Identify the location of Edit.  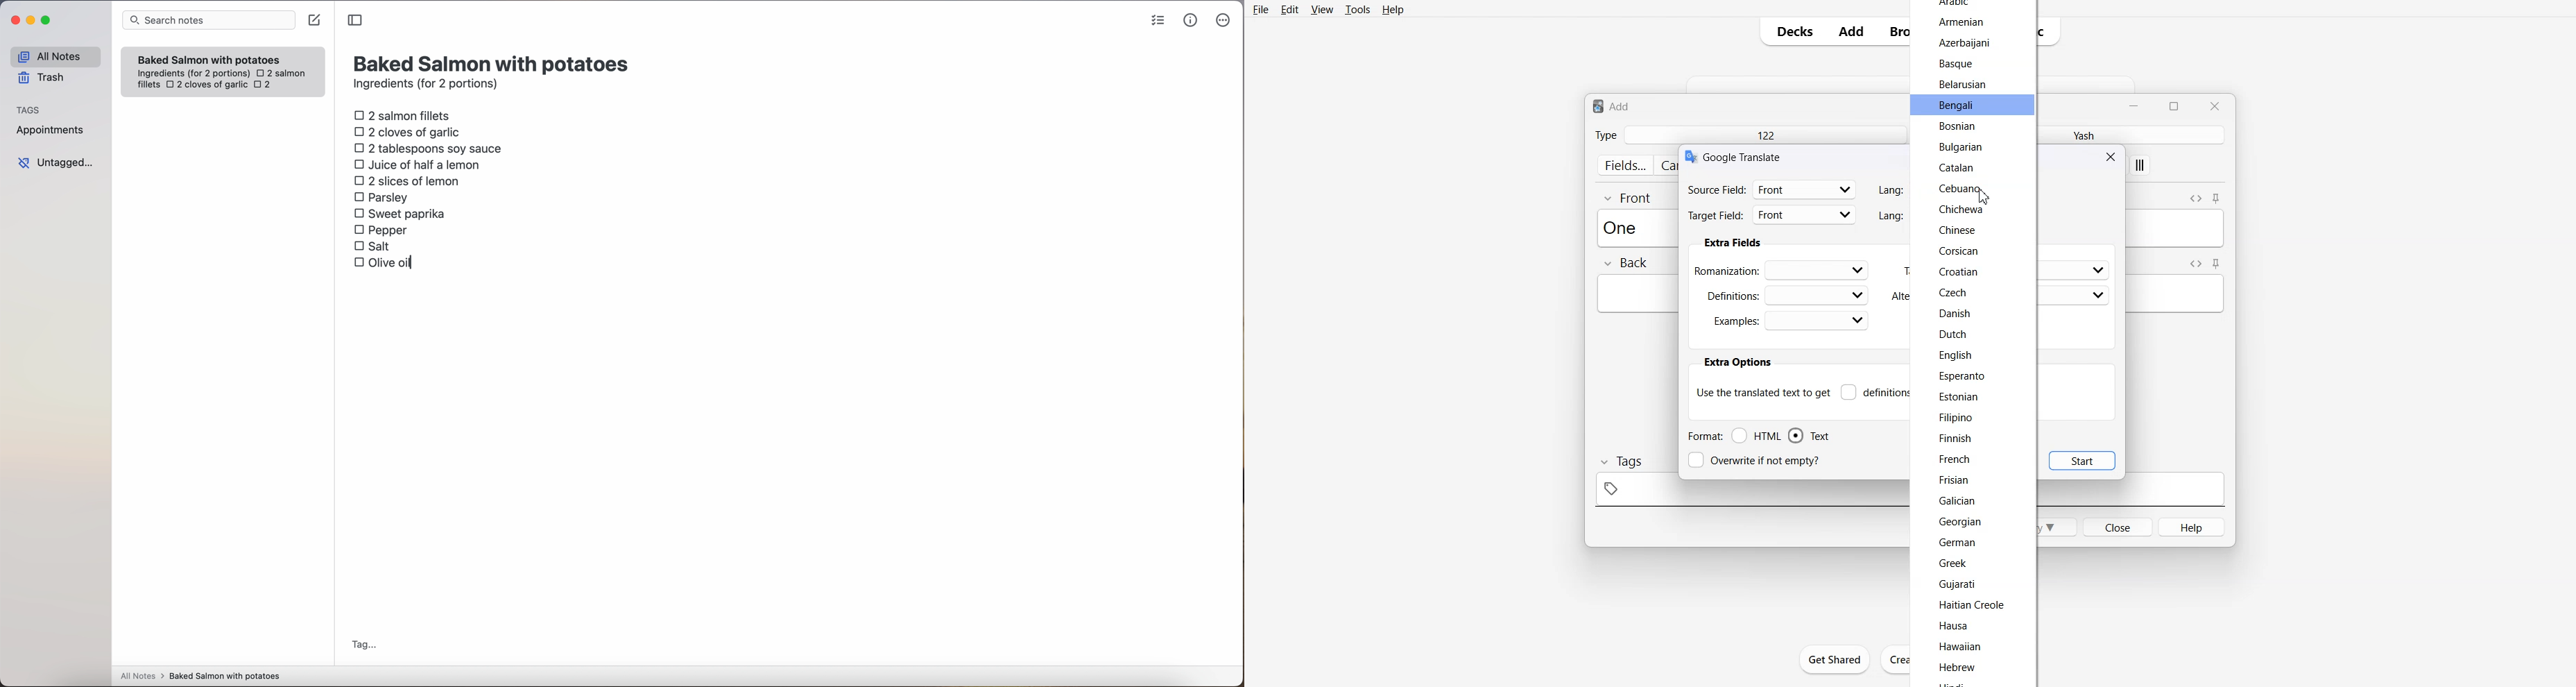
(1289, 9).